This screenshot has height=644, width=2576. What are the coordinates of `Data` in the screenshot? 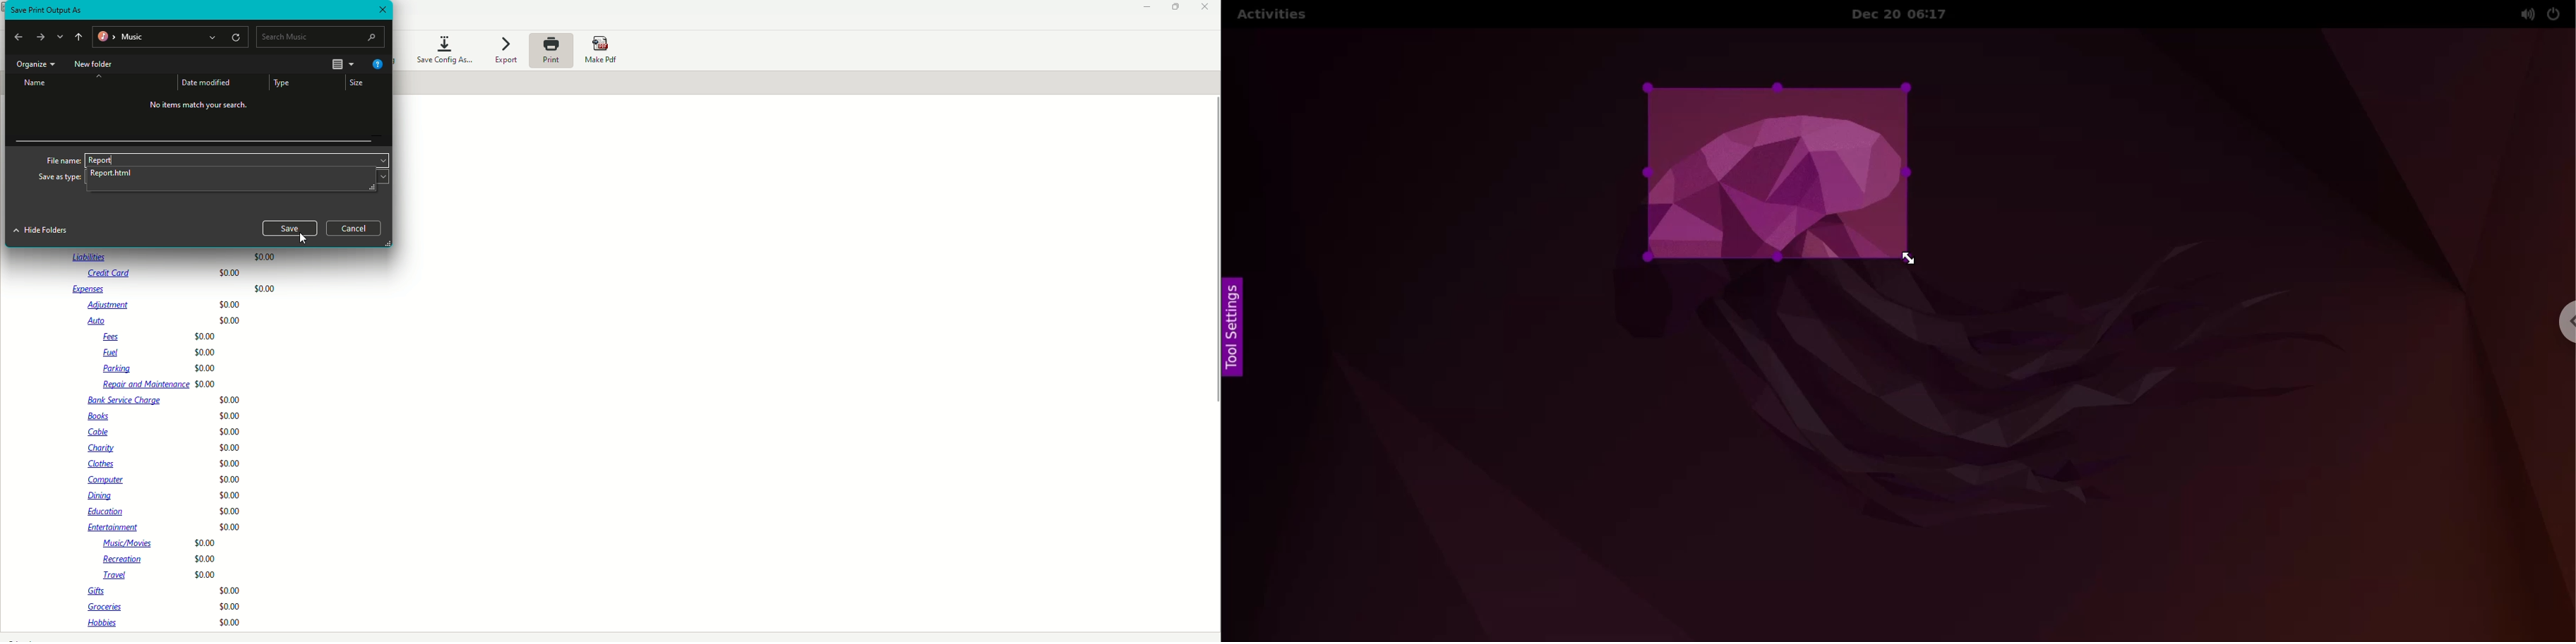 It's located at (181, 441).